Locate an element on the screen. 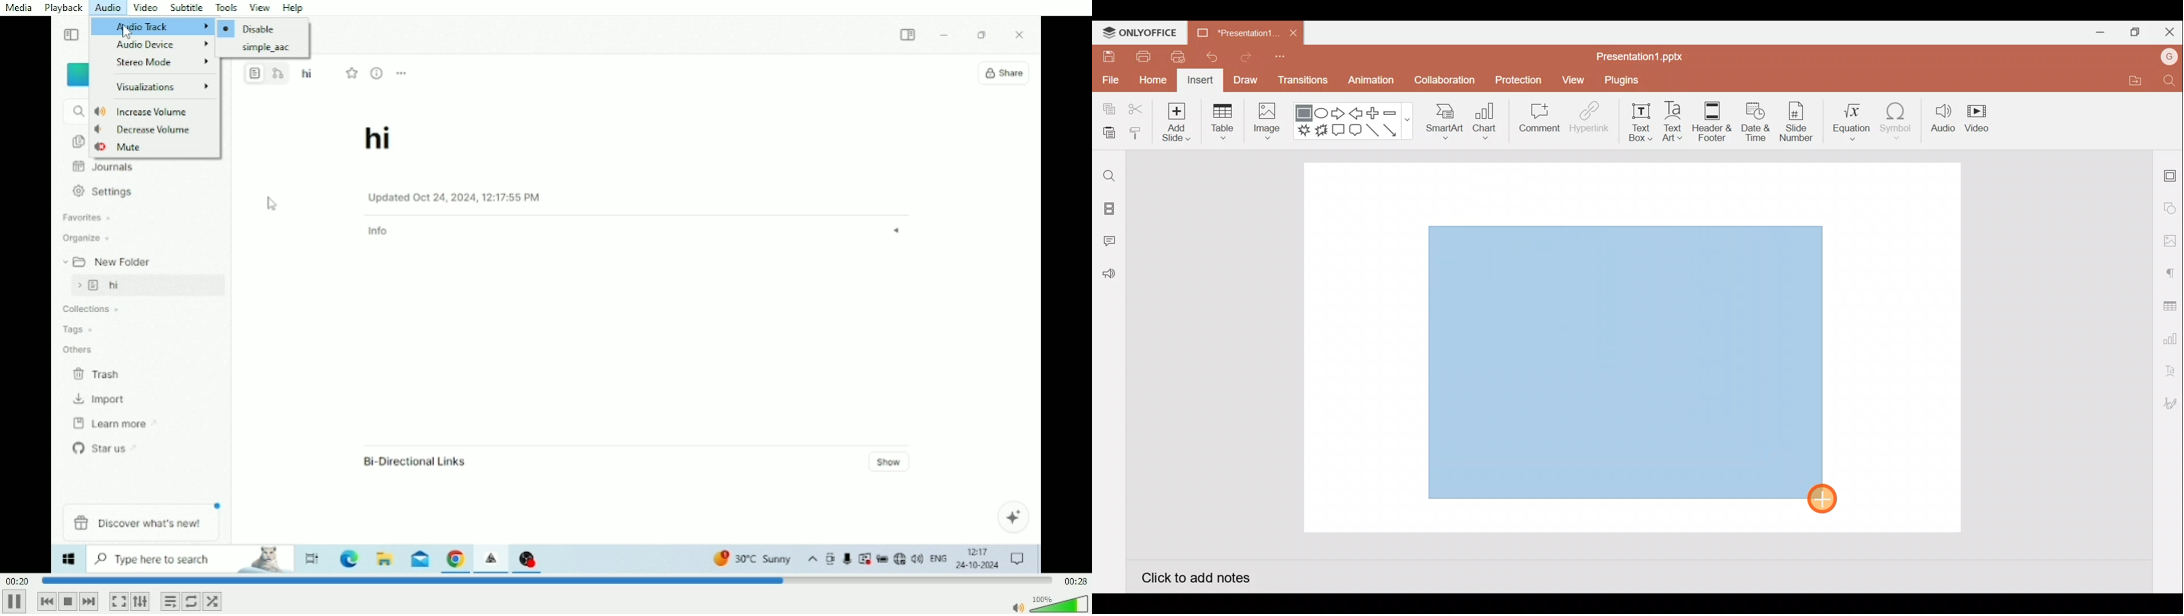 The image size is (2184, 616). Audio Track is located at coordinates (151, 26).